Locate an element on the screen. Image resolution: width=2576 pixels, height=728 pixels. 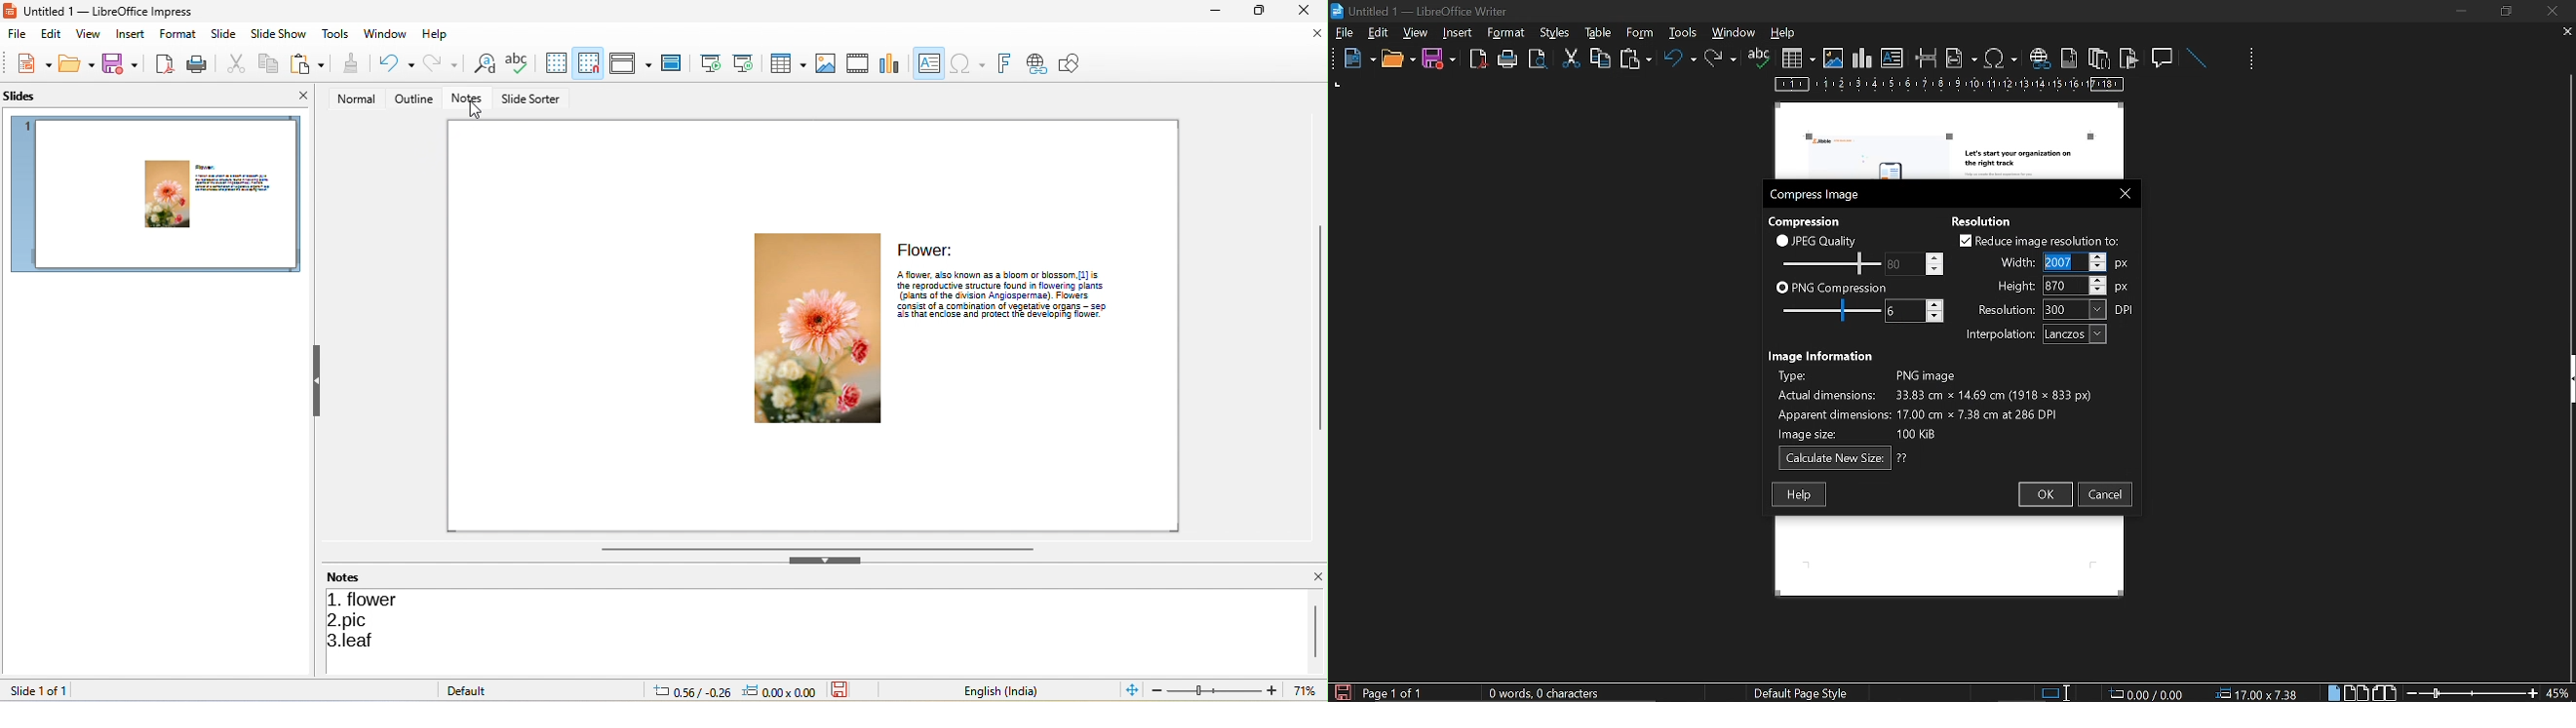
(plans of the division Angiospermae). Flowers is located at coordinates (1001, 295).